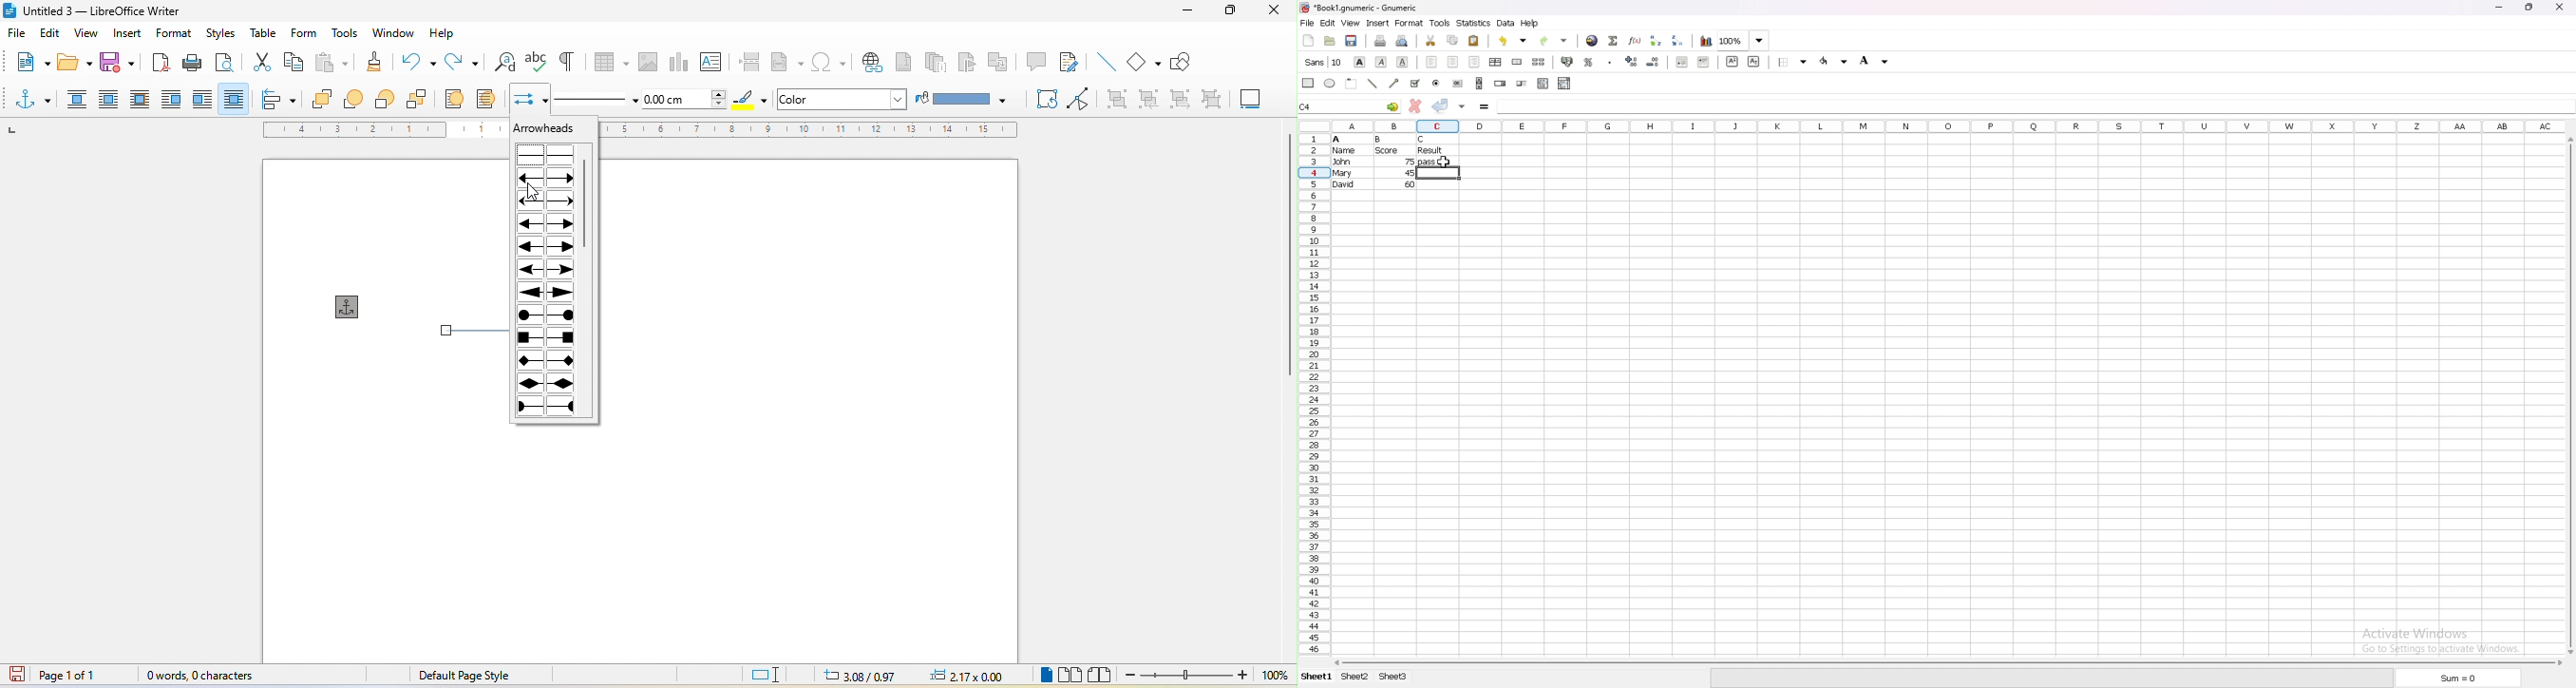  I want to click on zoom, so click(1743, 41).